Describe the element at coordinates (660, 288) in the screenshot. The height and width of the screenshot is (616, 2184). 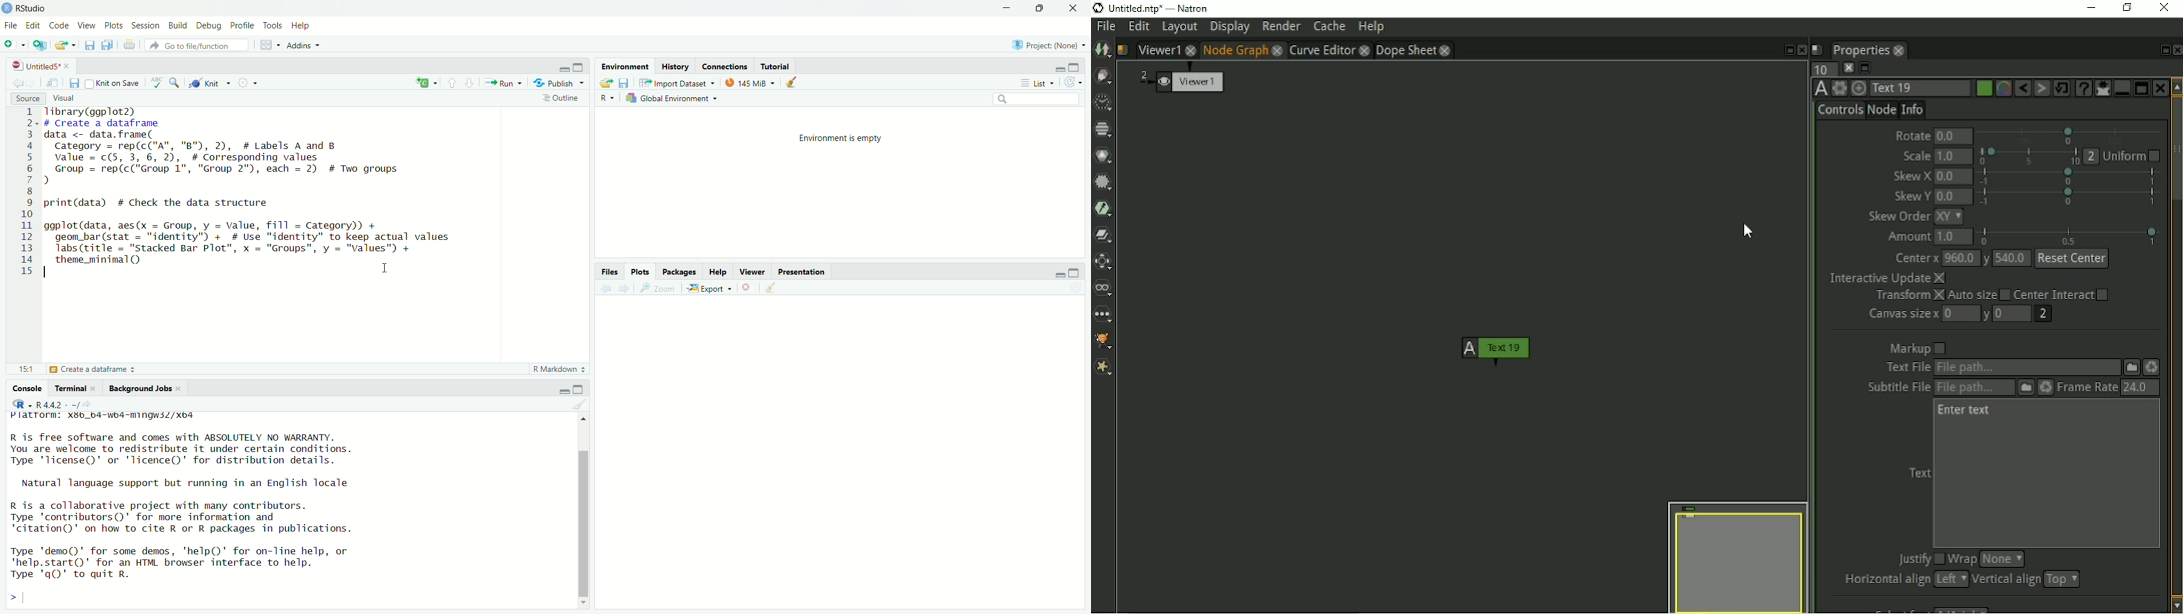
I see `Zoom` at that location.